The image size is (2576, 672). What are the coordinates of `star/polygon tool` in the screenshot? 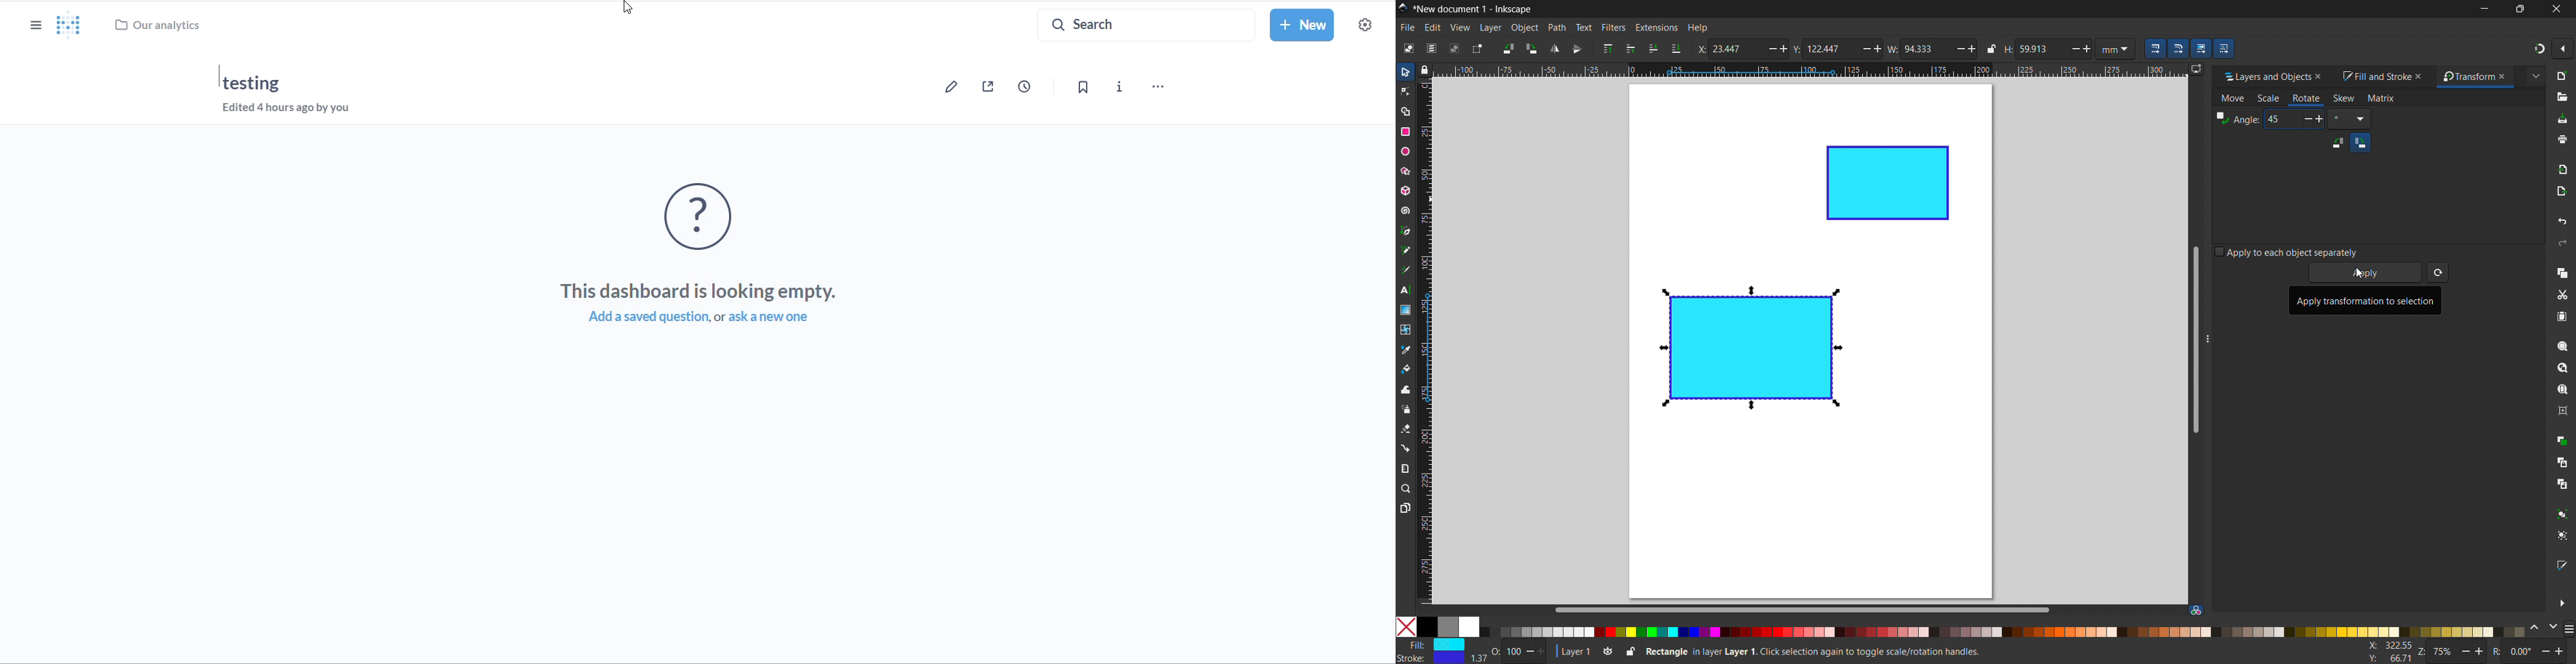 It's located at (1404, 170).